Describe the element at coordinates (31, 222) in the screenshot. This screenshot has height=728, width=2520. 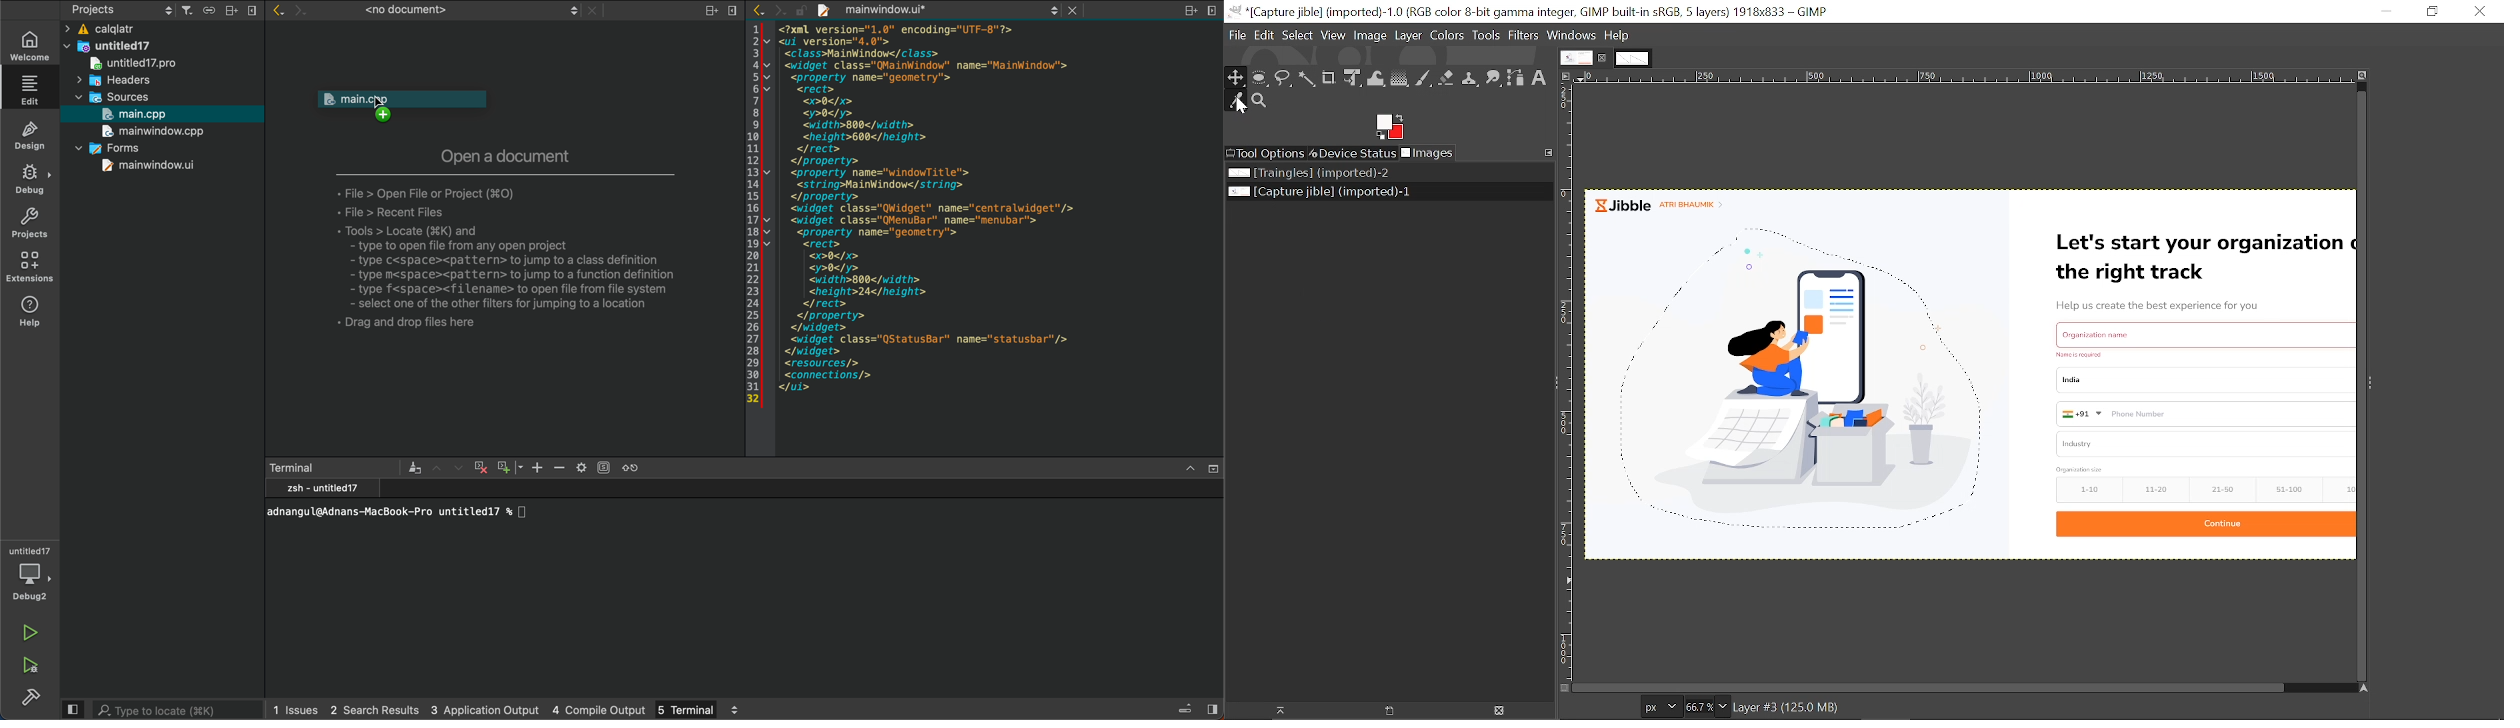
I see `projects` at that location.